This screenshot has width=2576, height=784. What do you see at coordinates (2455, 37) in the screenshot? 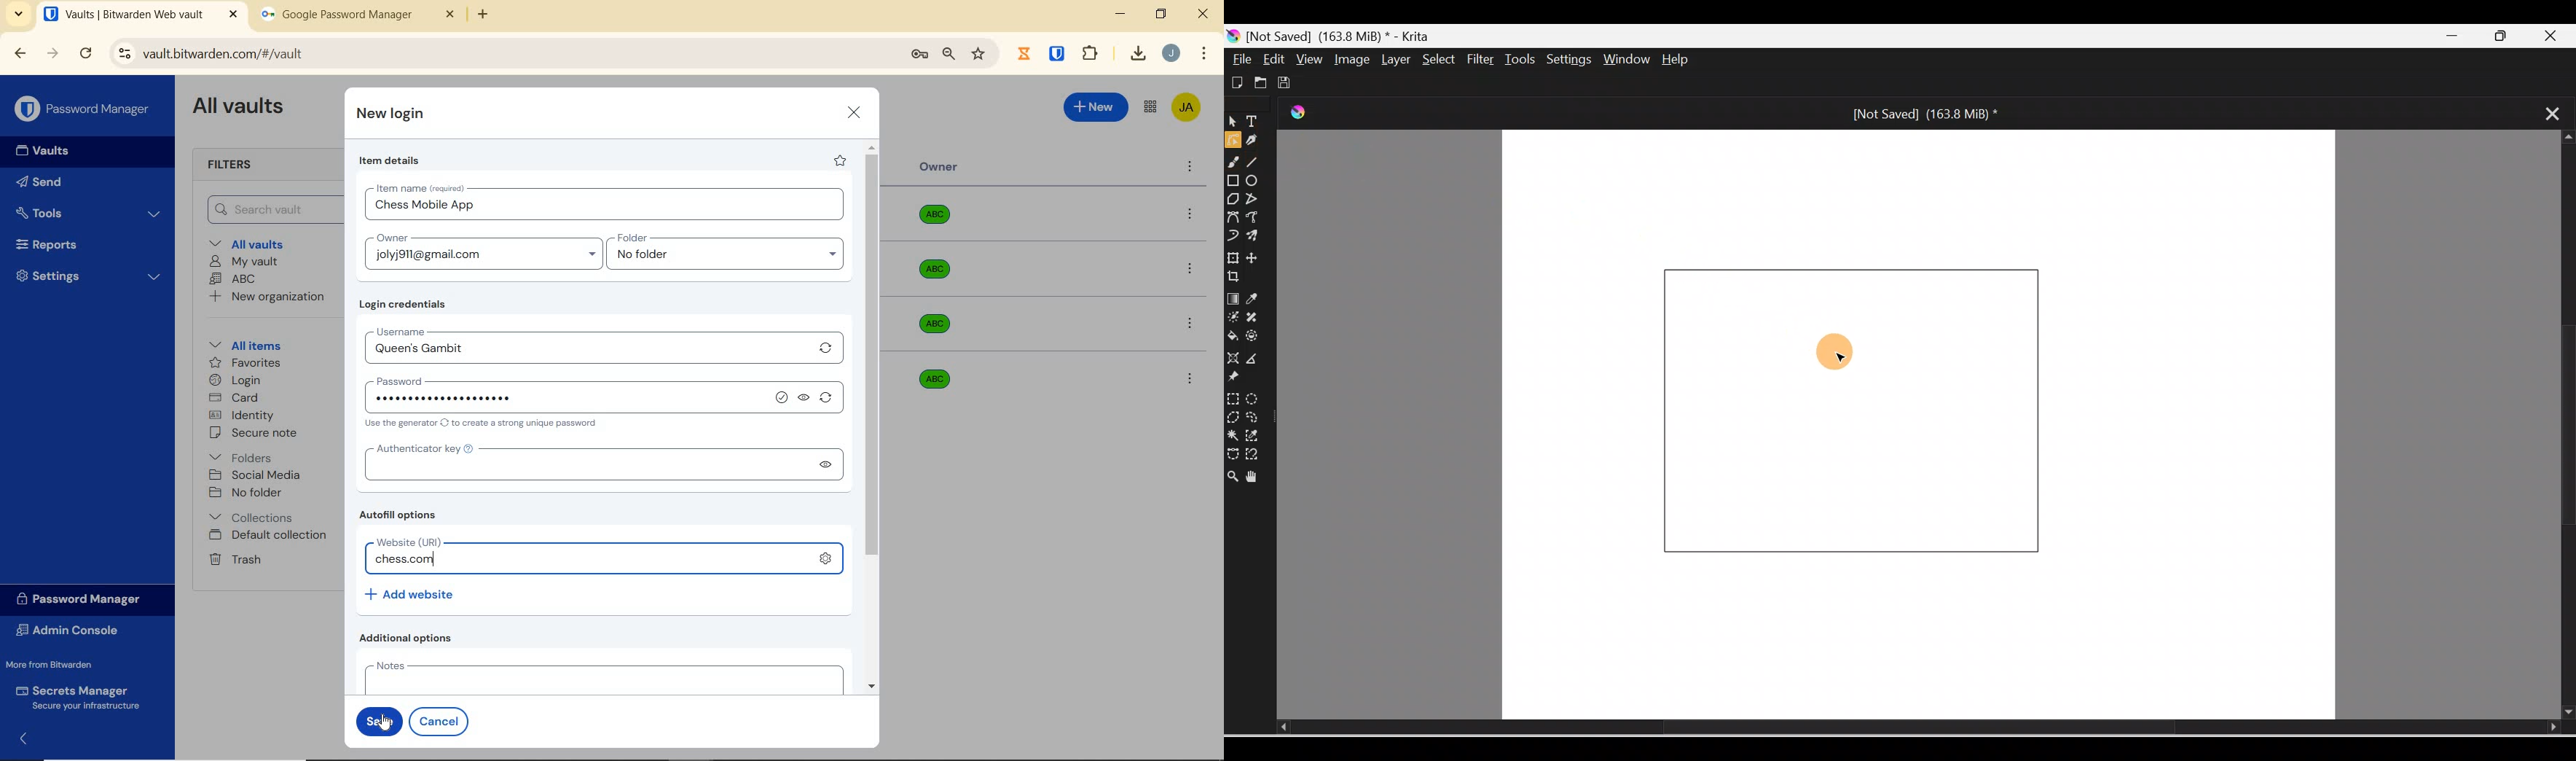
I see `Minimize` at bounding box center [2455, 37].